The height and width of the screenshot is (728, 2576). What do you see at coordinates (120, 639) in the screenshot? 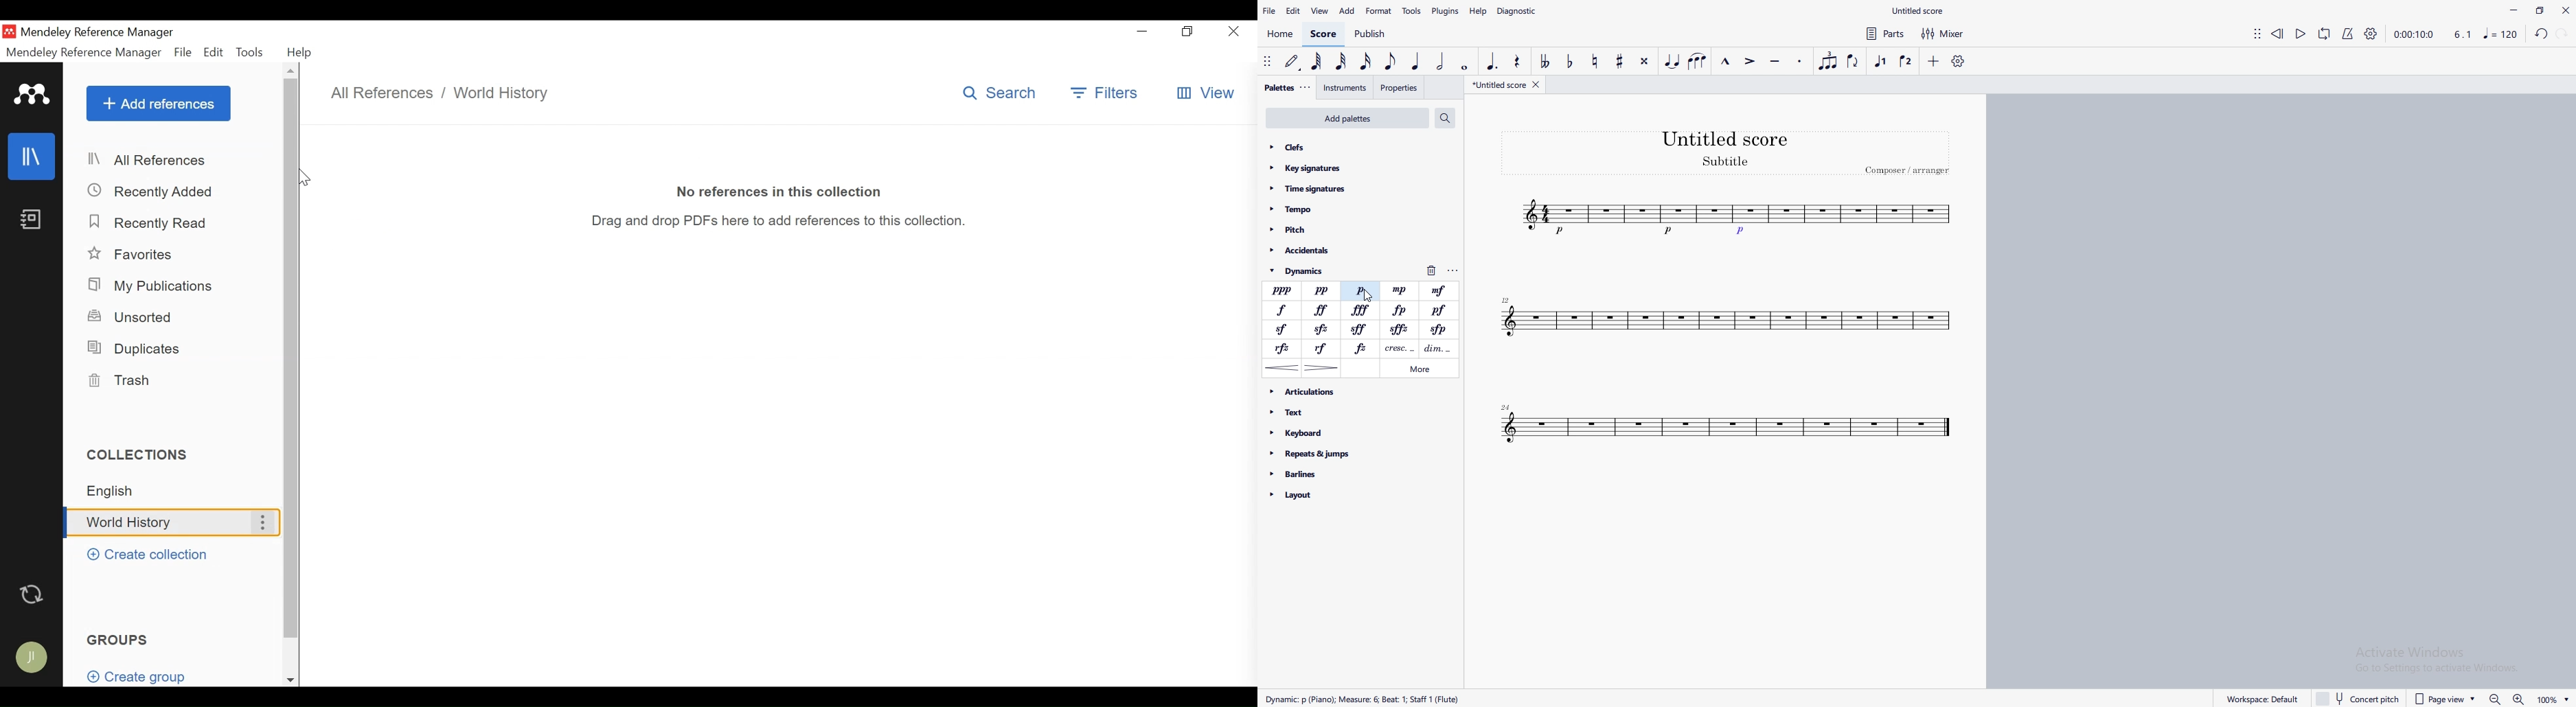
I see `Groups` at bounding box center [120, 639].